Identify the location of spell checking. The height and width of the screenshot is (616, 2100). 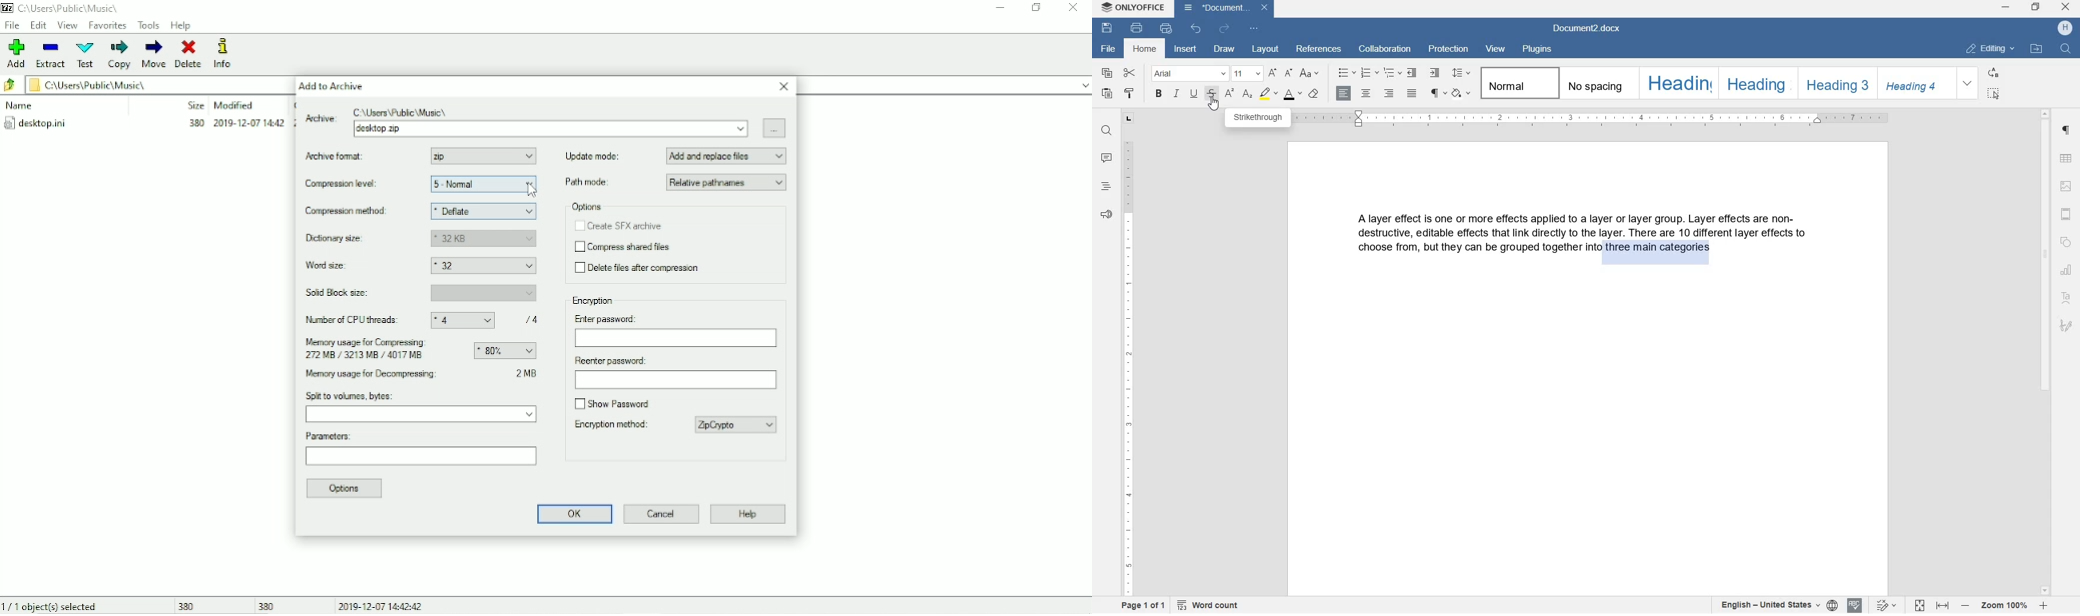
(1855, 605).